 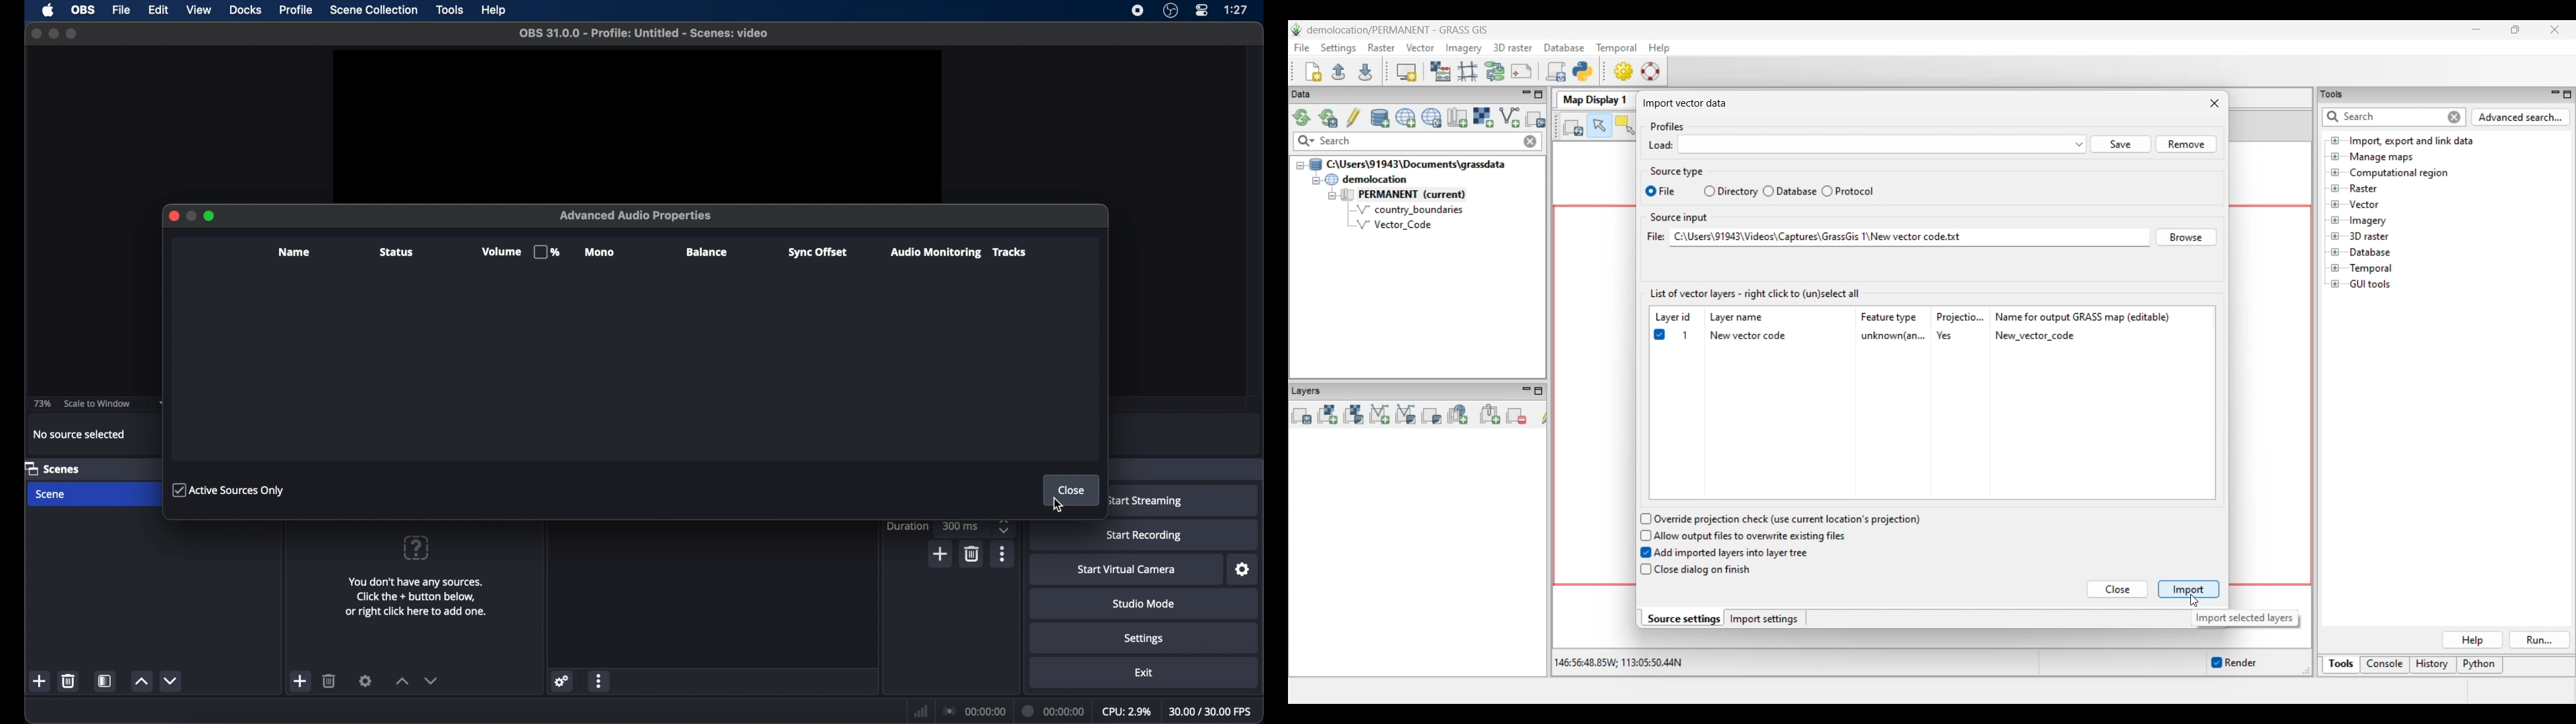 I want to click on 1.27, so click(x=1237, y=10).